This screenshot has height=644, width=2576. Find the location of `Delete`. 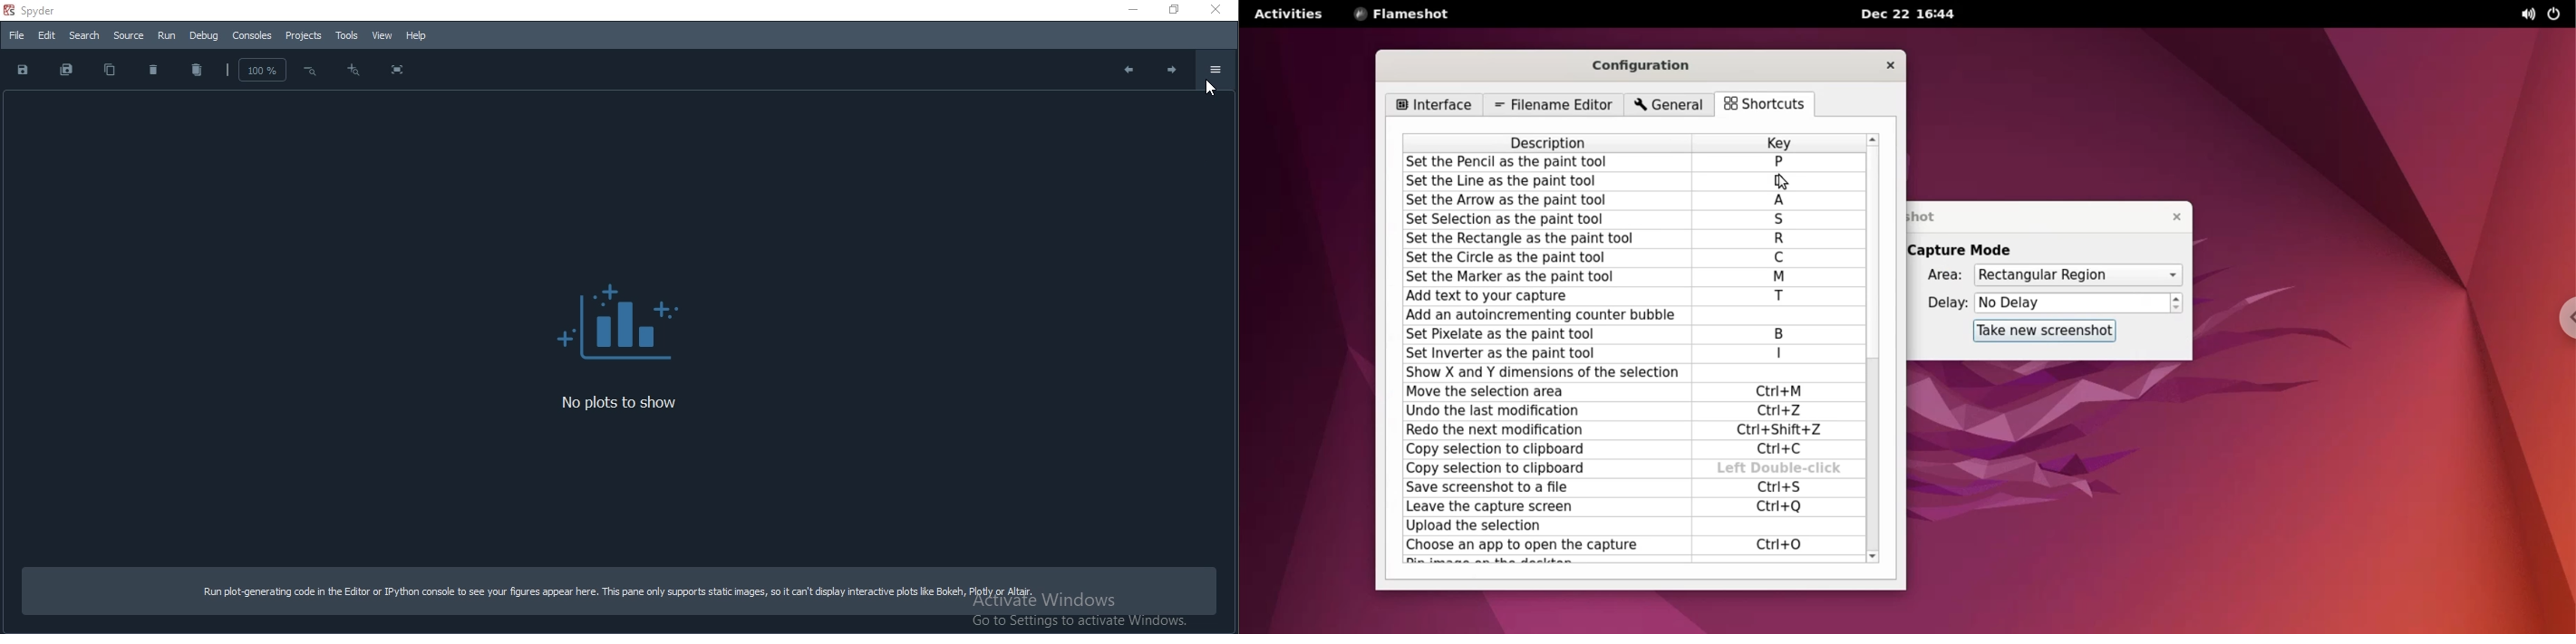

Delete is located at coordinates (154, 70).